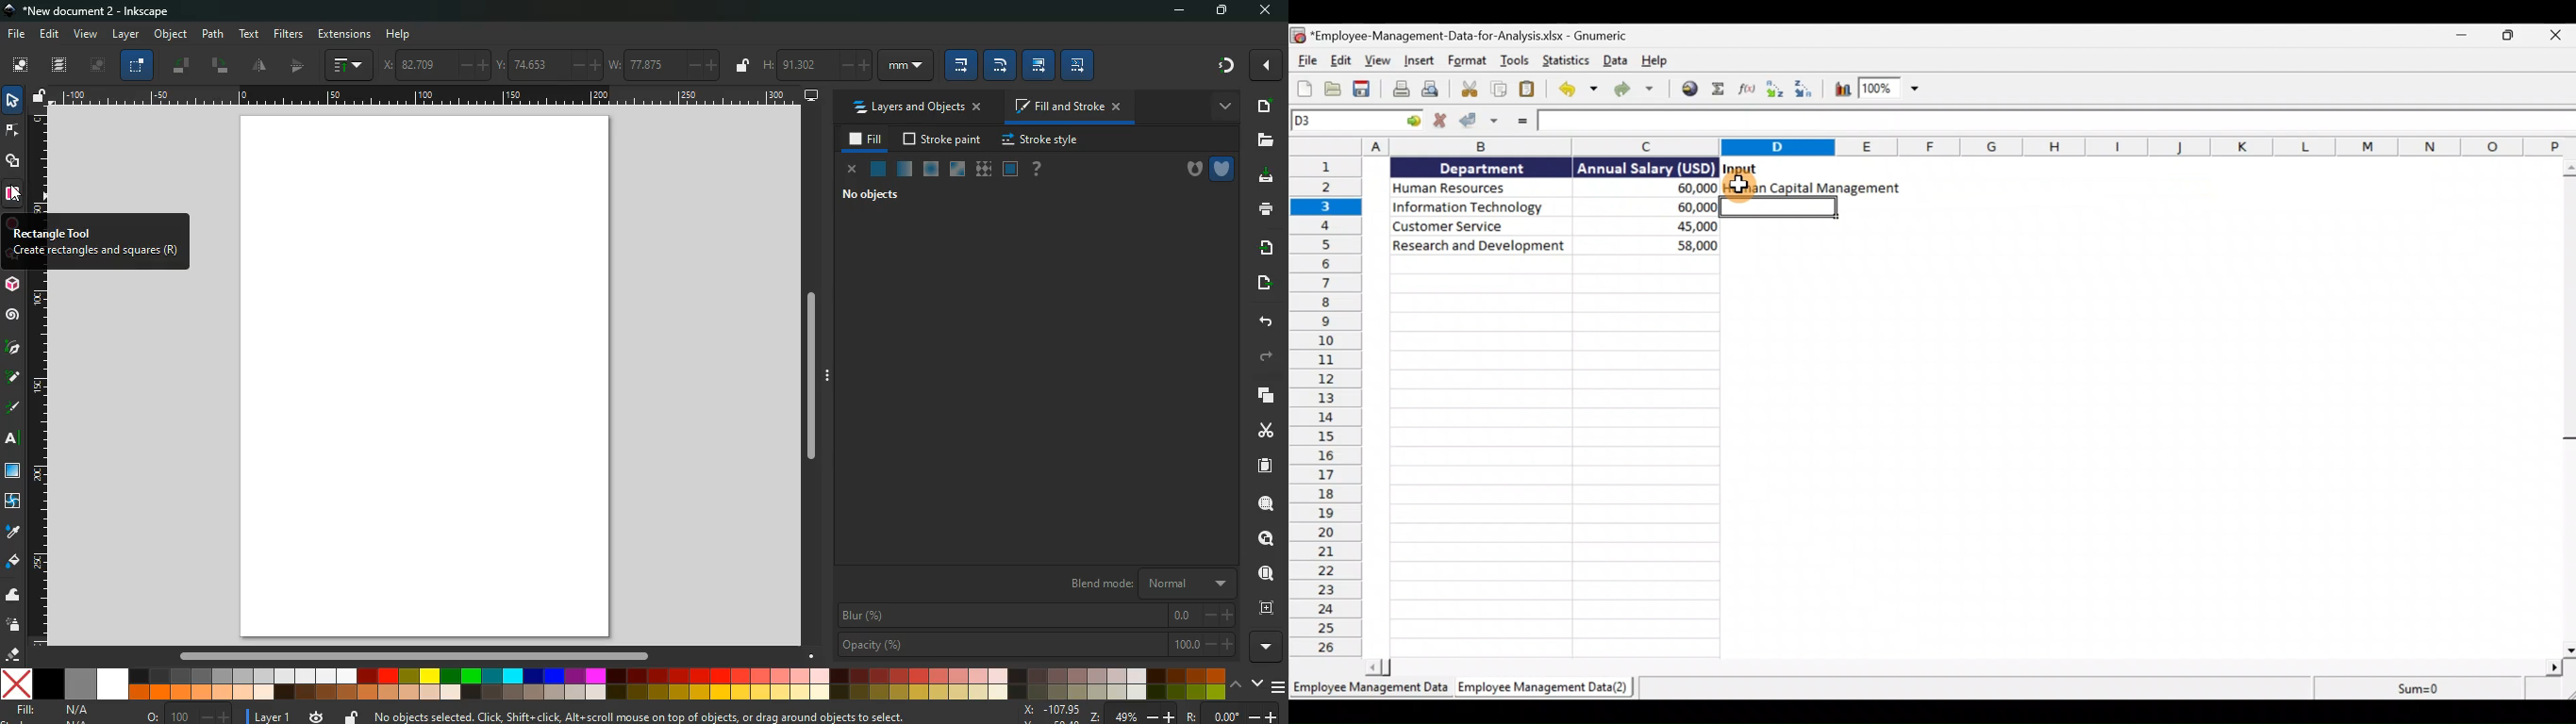 Image resolution: width=2576 pixels, height=728 pixels. What do you see at coordinates (1266, 321) in the screenshot?
I see `back` at bounding box center [1266, 321].